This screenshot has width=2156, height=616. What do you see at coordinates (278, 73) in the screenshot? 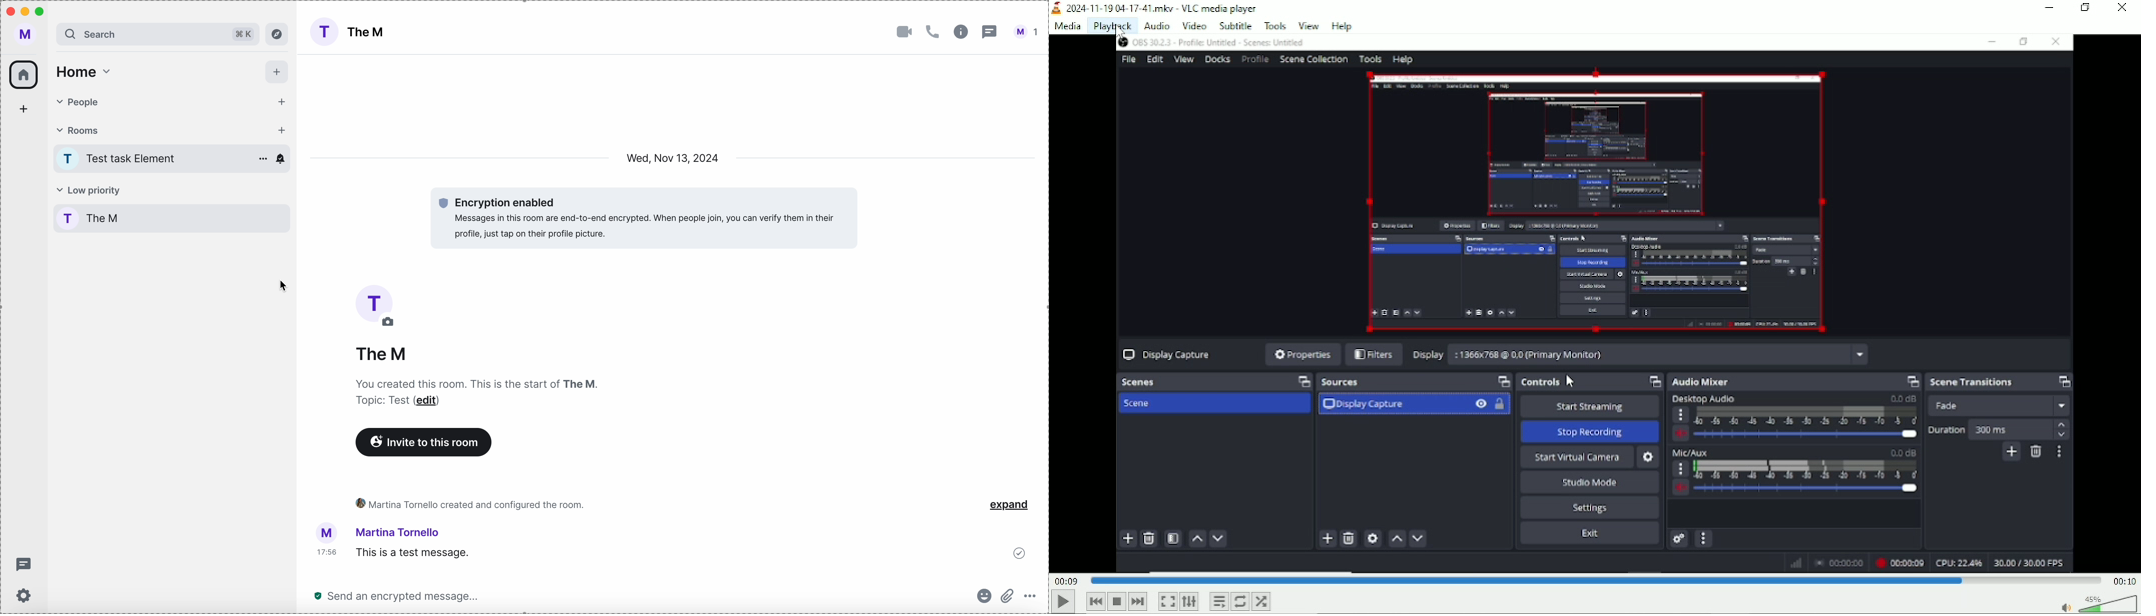
I see `add` at bounding box center [278, 73].